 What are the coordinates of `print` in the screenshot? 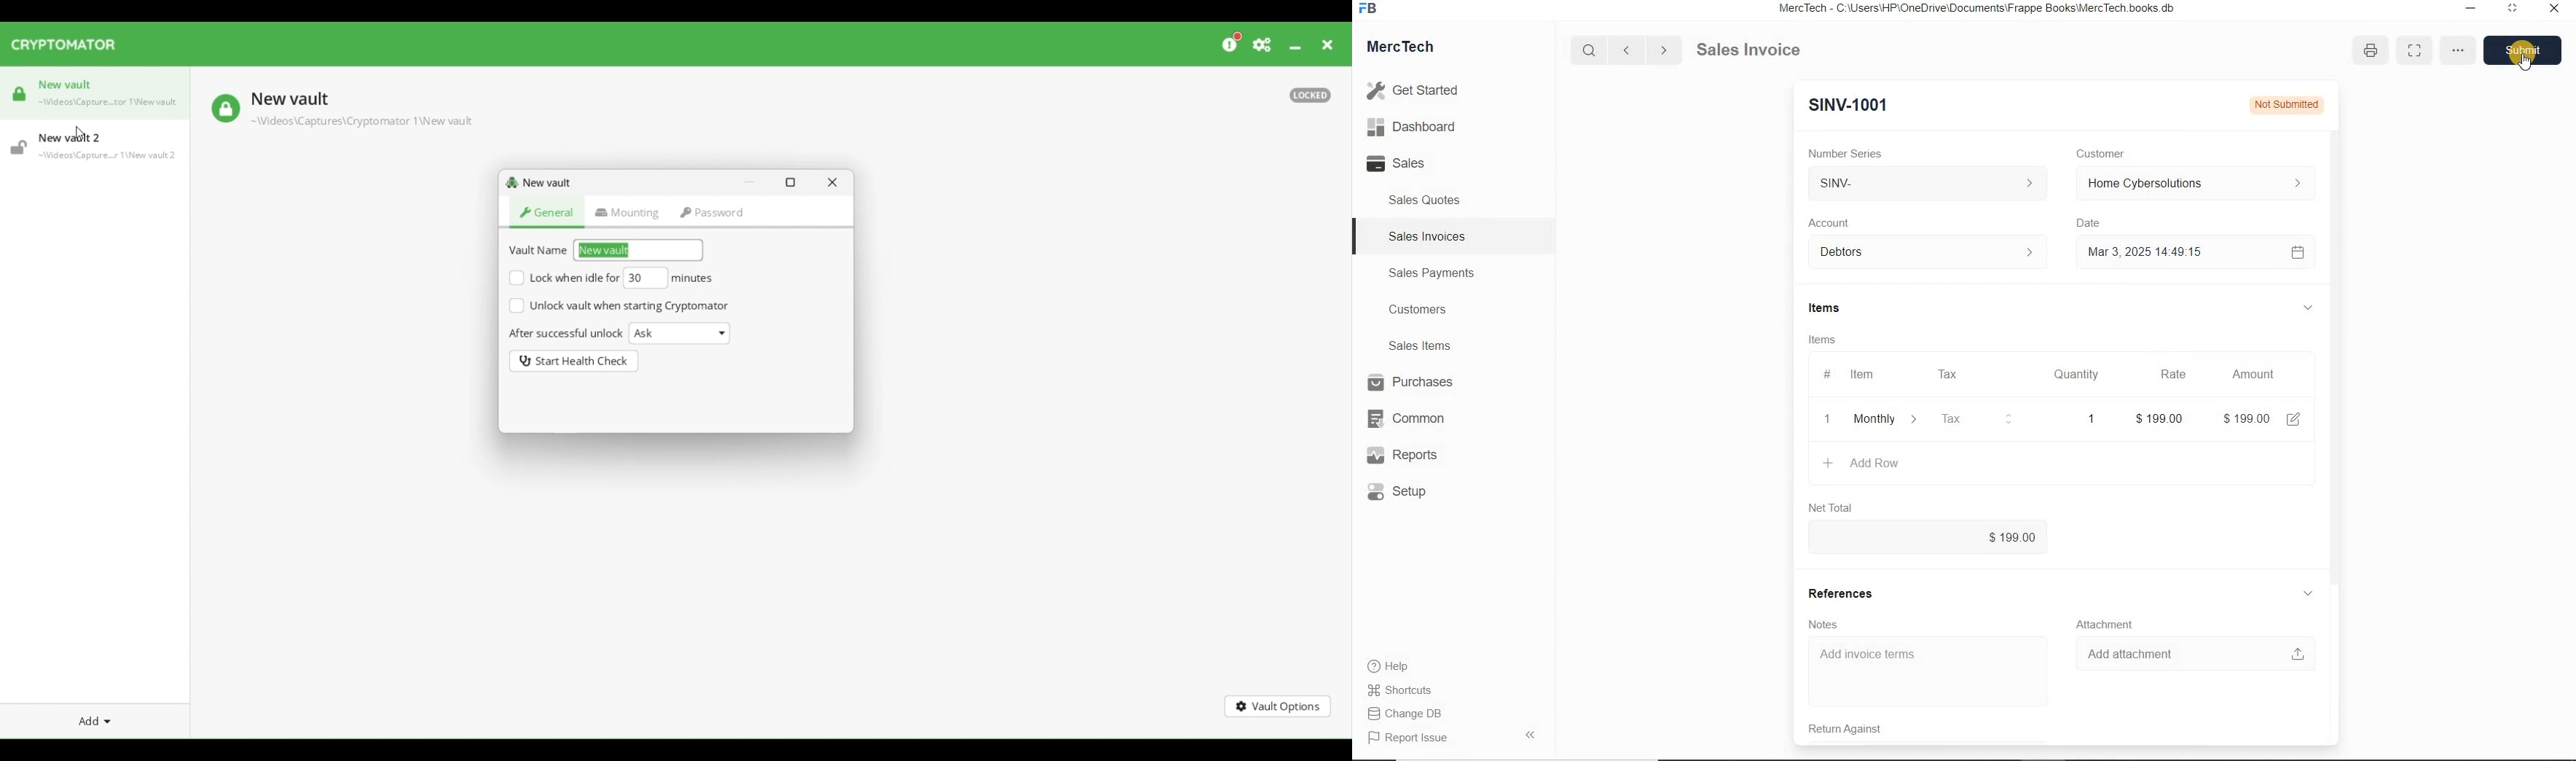 It's located at (2368, 50).